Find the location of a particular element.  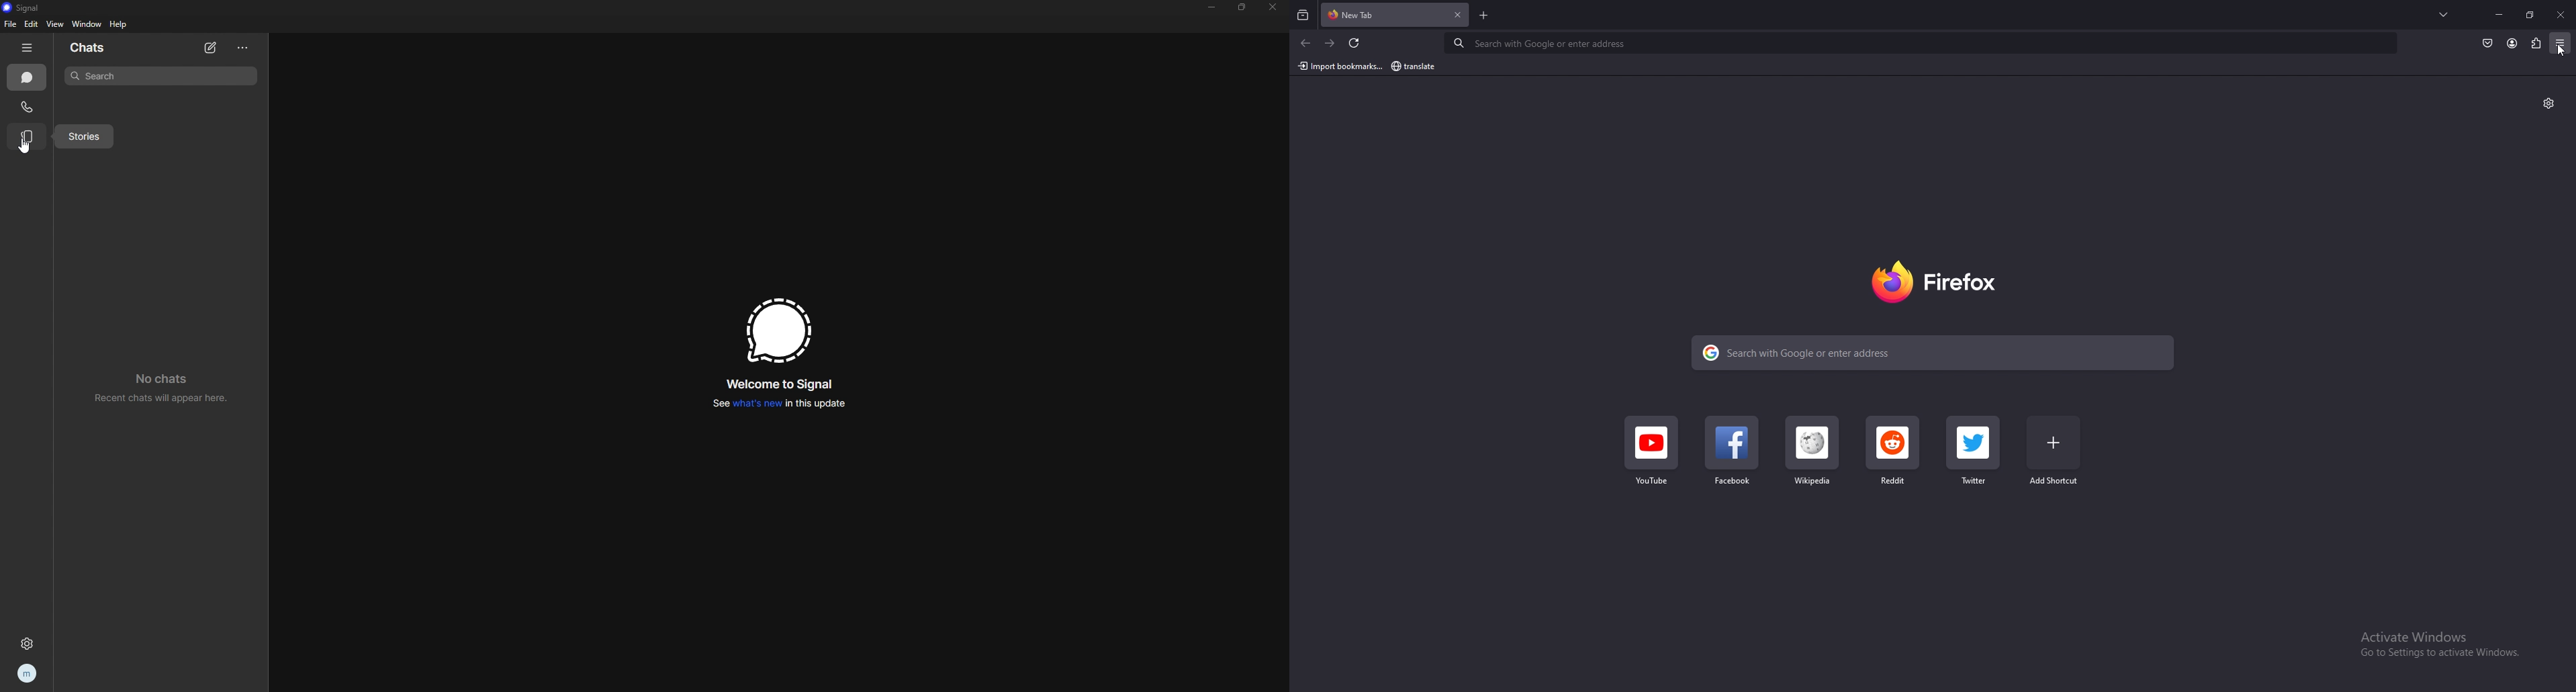

search bar is located at coordinates (1927, 43).